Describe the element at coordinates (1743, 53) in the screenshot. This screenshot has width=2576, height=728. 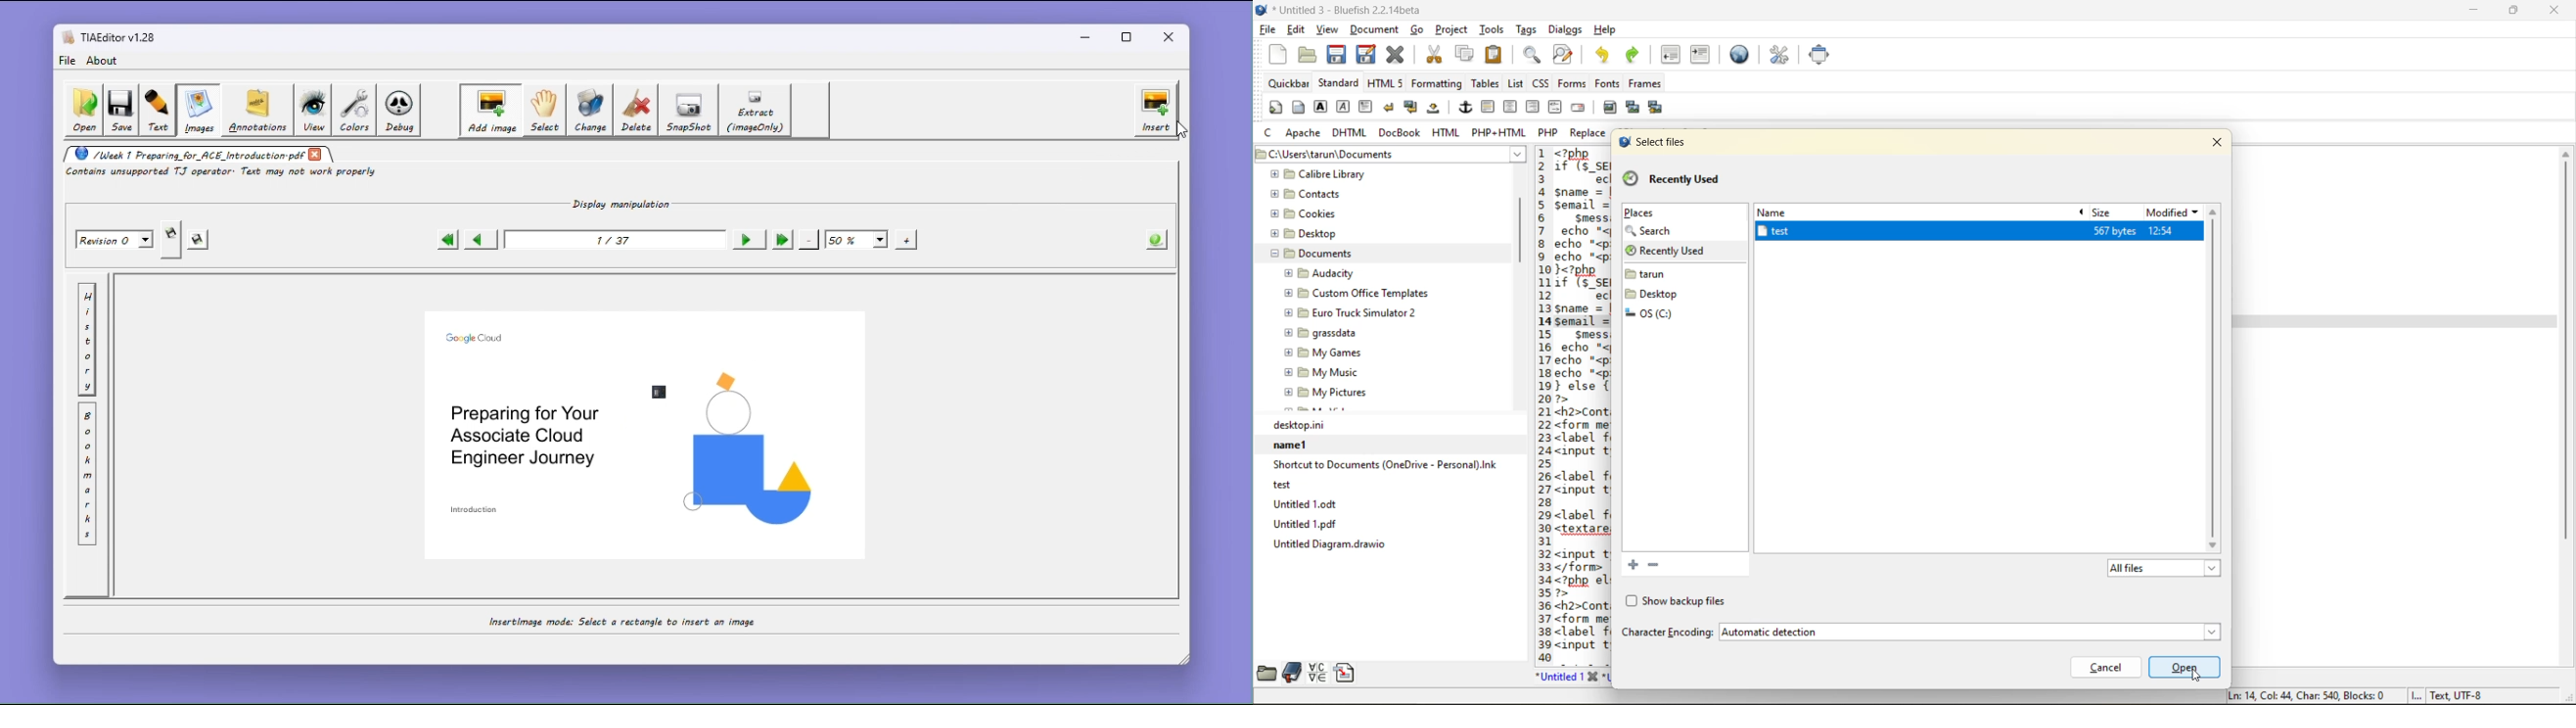
I see `preview in browser` at that location.